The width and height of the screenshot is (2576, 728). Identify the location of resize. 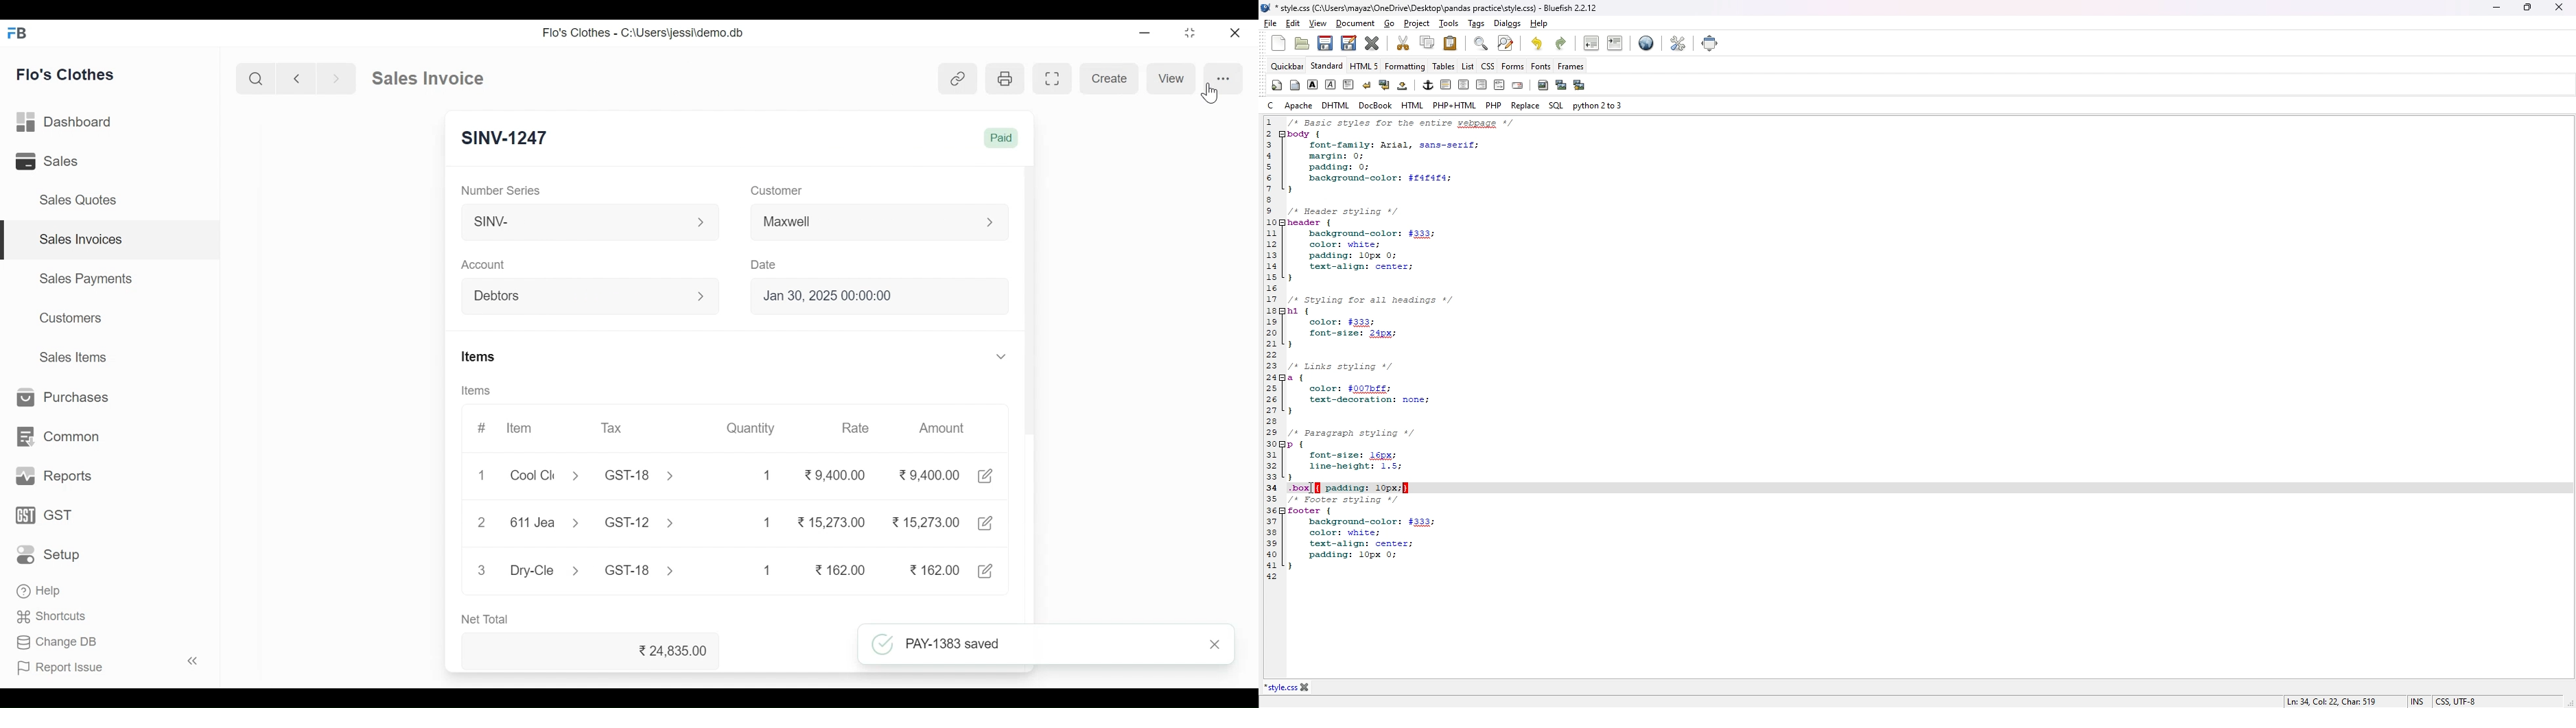
(2527, 8).